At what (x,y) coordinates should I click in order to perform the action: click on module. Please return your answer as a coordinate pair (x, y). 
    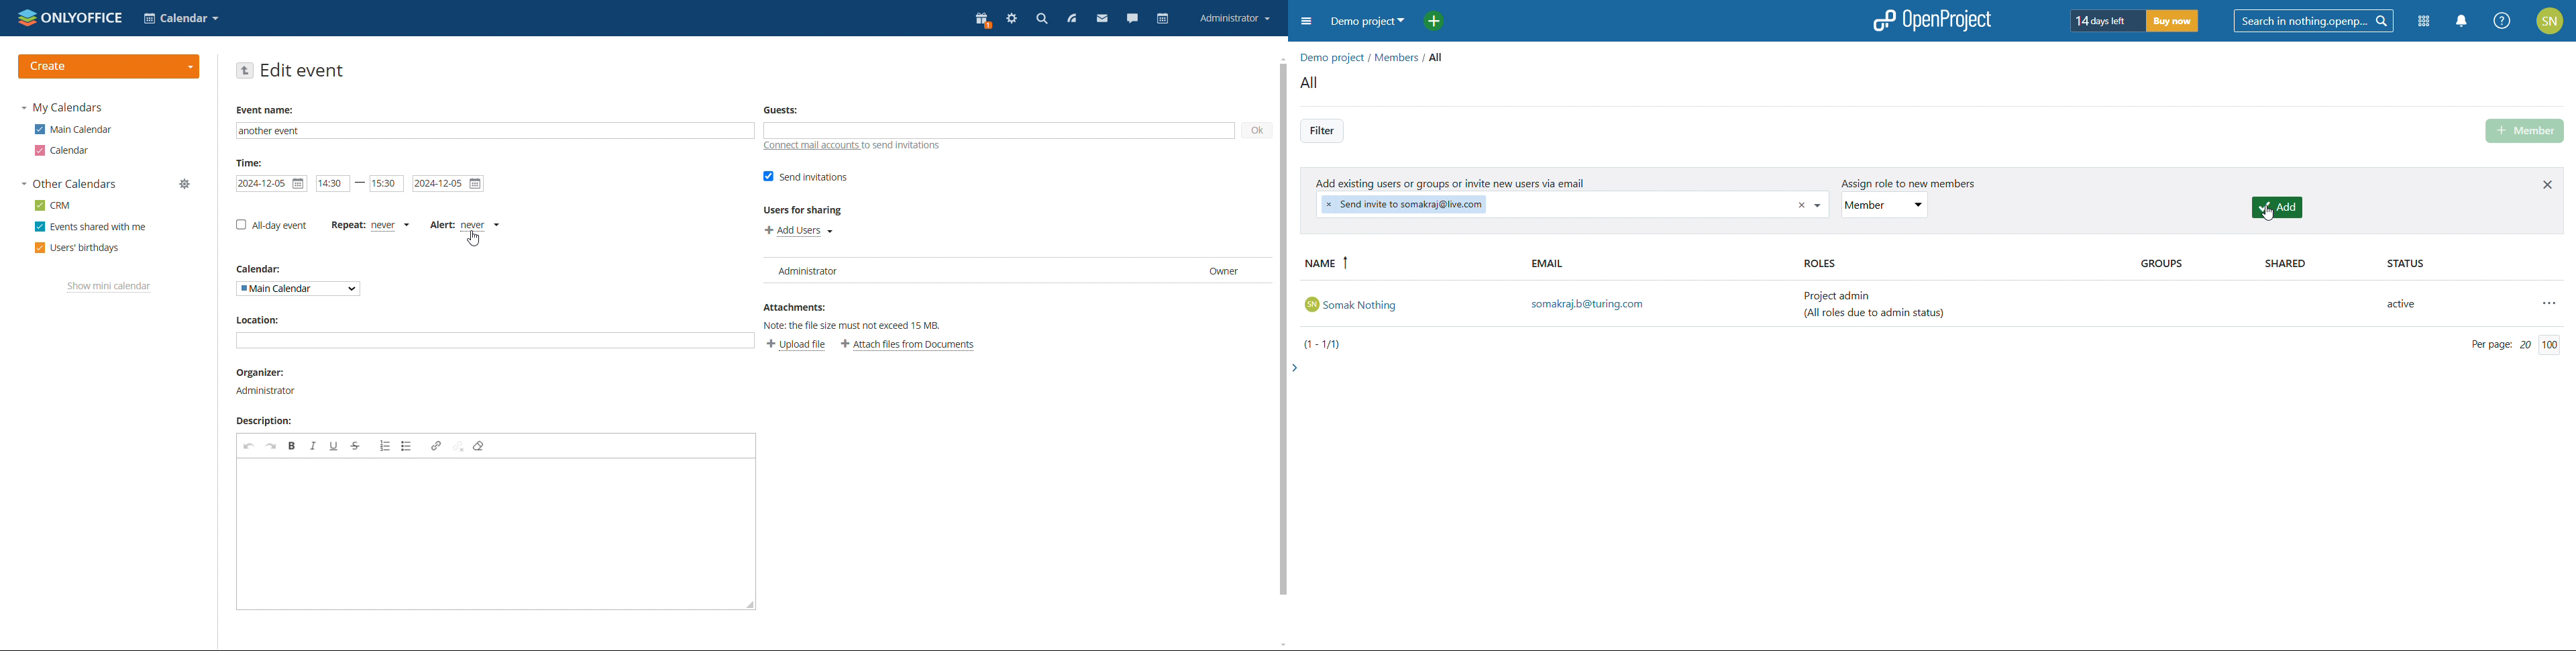
    Looking at the image, I should click on (2423, 21).